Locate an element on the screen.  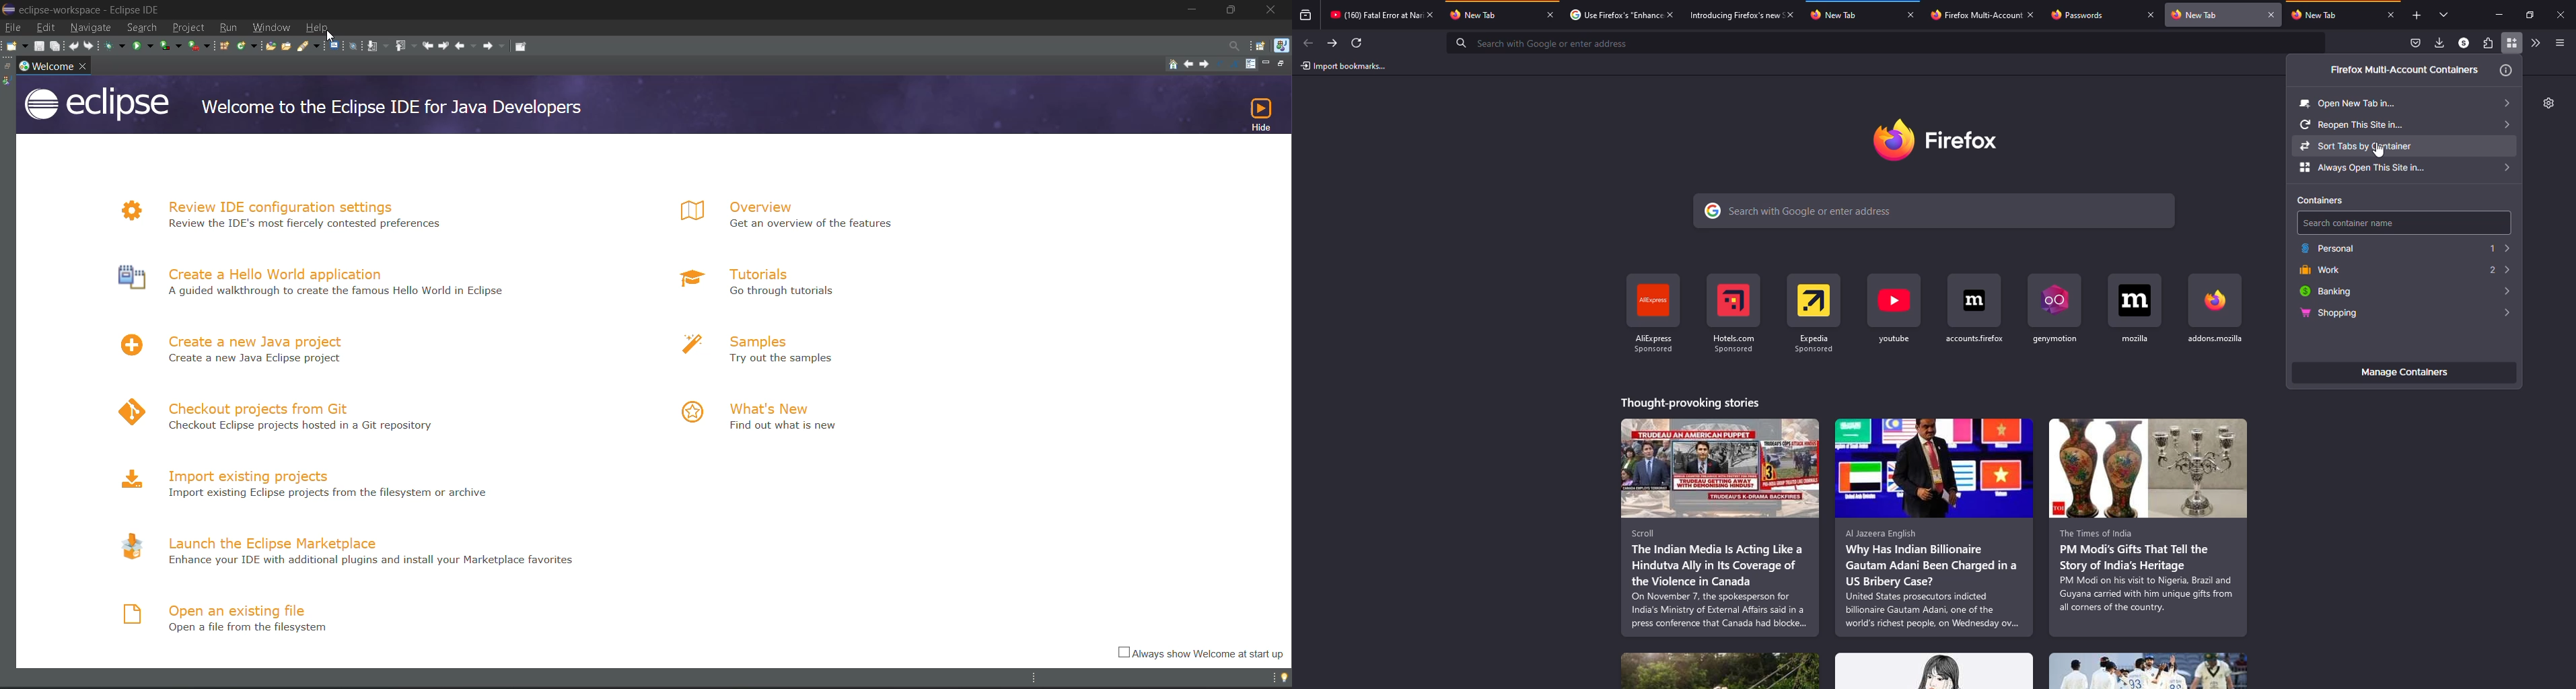
cursor is located at coordinates (2380, 152).